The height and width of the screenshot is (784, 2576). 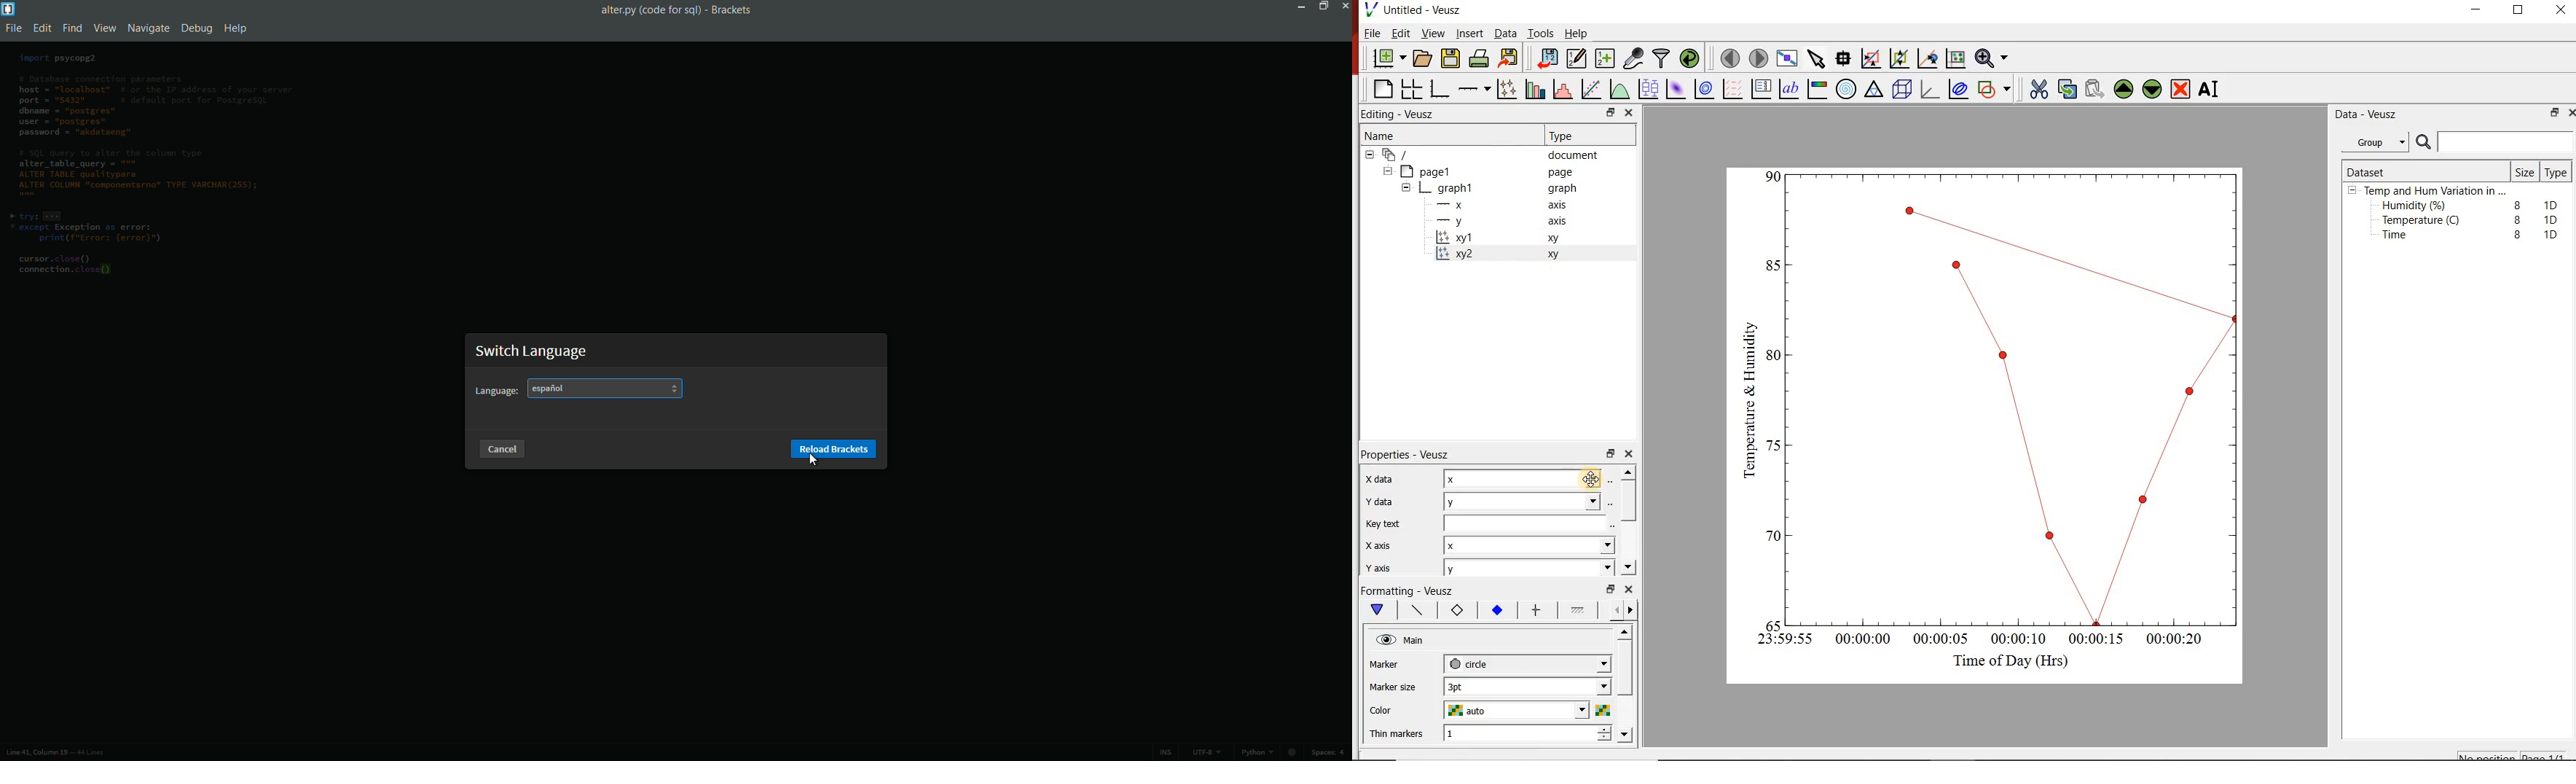 What do you see at coordinates (1903, 91) in the screenshot?
I see `3d scene` at bounding box center [1903, 91].